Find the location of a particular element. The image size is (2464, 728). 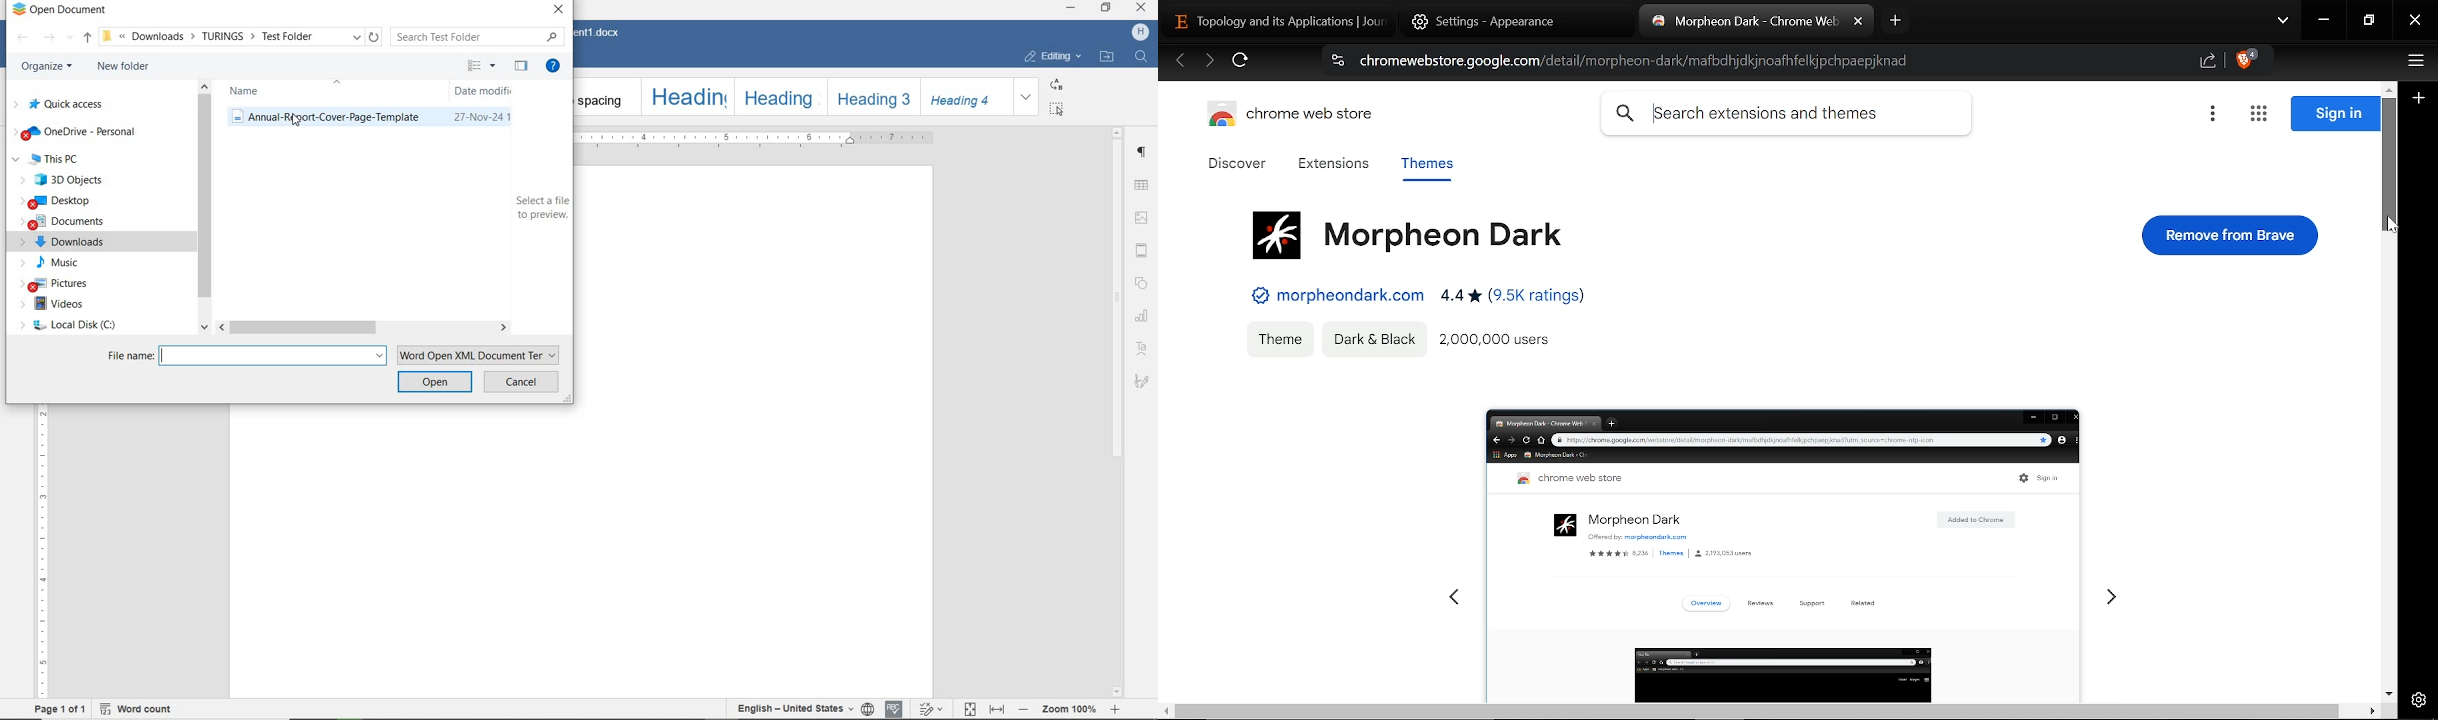

replace is located at coordinates (1057, 84).